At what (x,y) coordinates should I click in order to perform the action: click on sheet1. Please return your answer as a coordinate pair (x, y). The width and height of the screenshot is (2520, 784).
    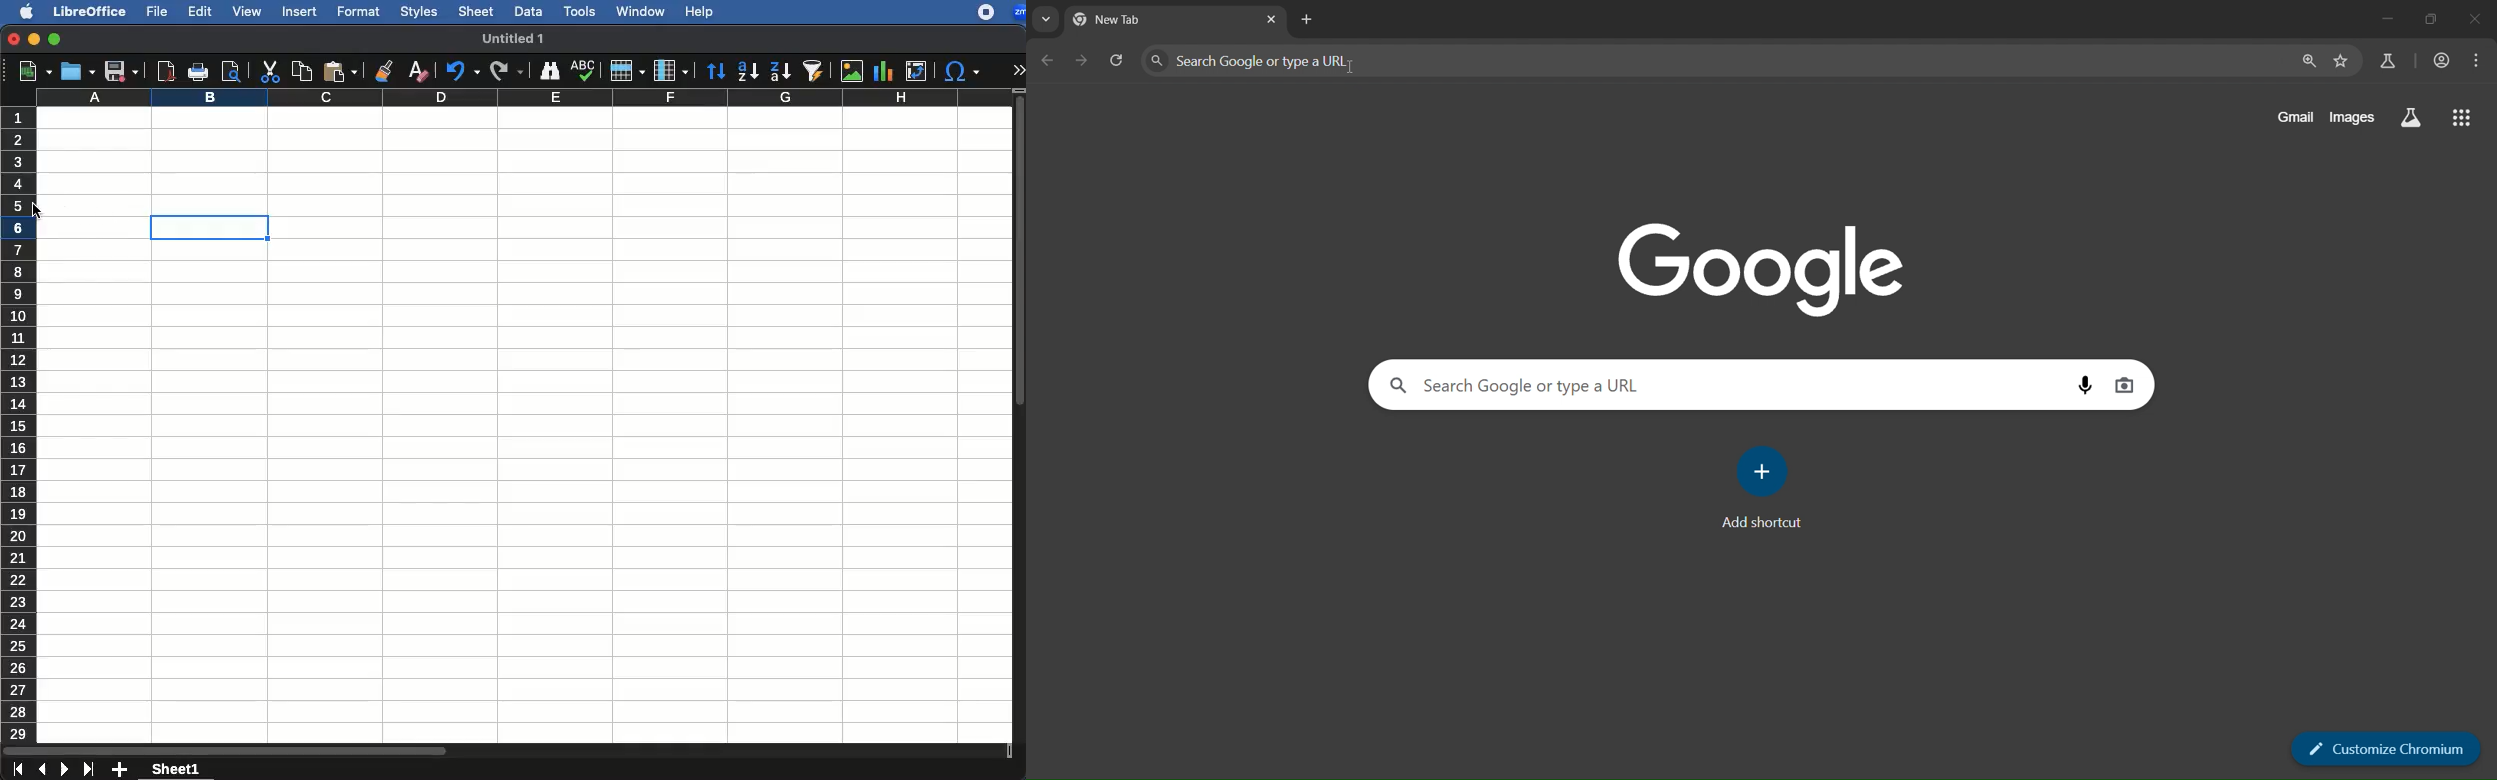
    Looking at the image, I should click on (175, 771).